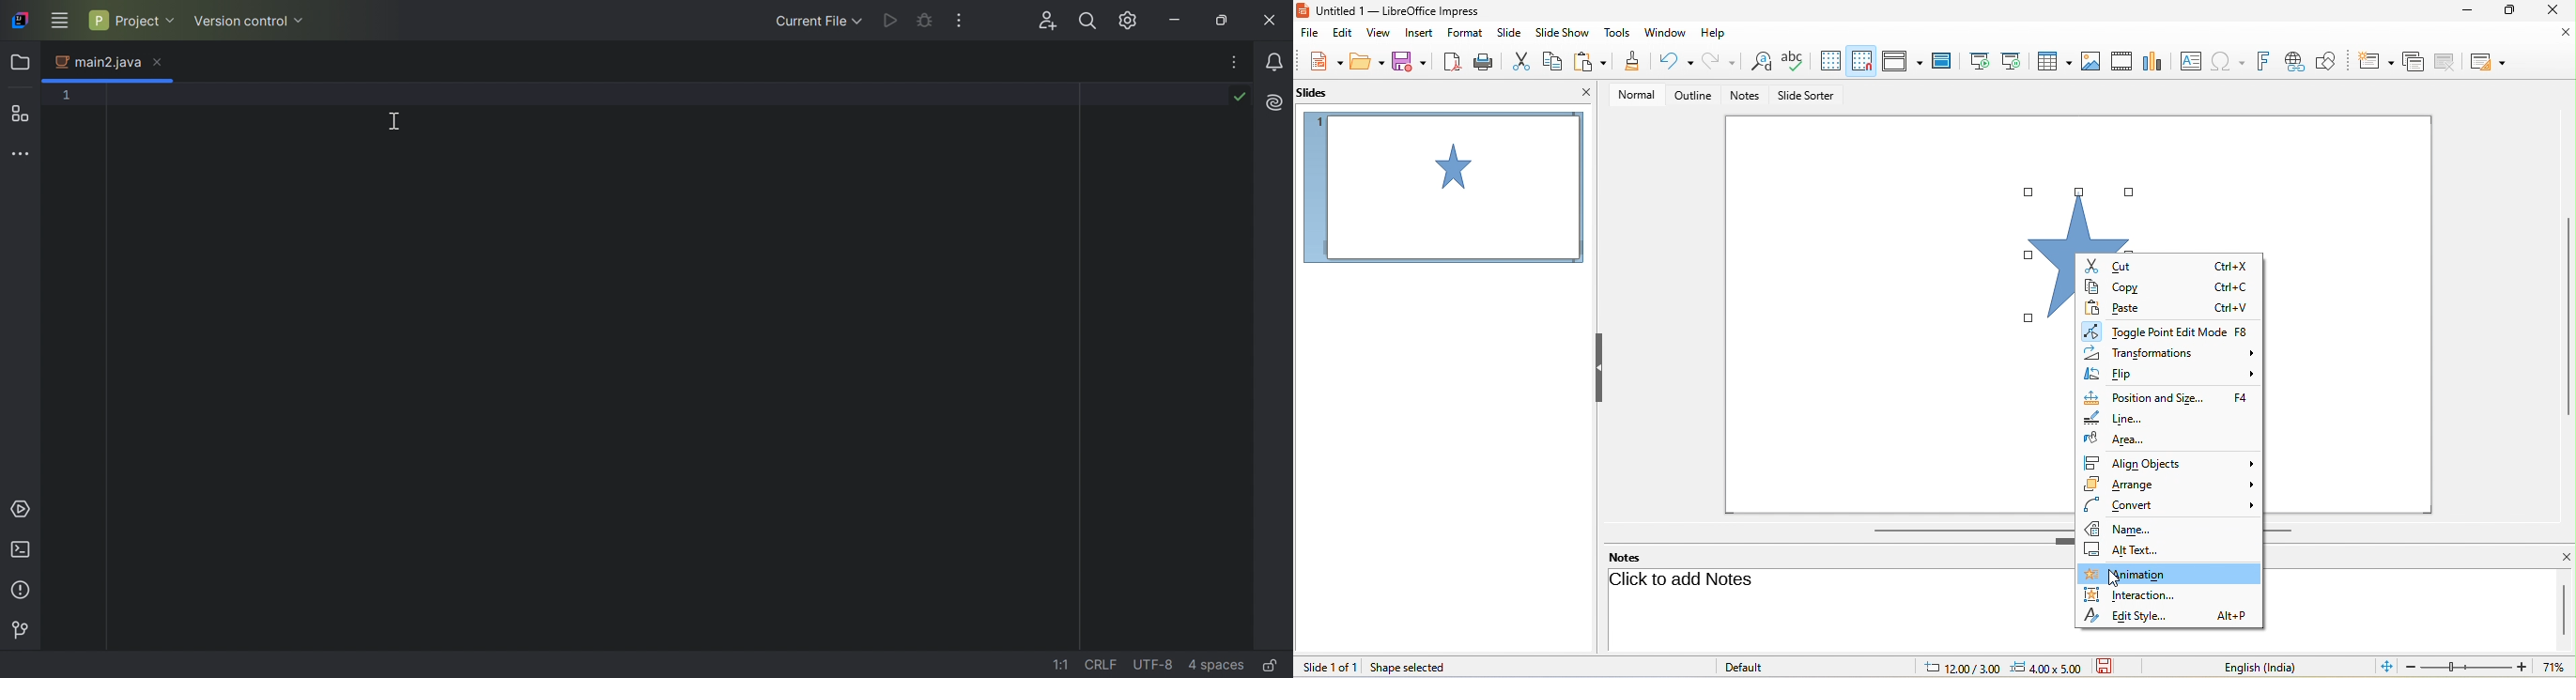 The width and height of the screenshot is (2576, 700). What do you see at coordinates (2121, 418) in the screenshot?
I see `line` at bounding box center [2121, 418].